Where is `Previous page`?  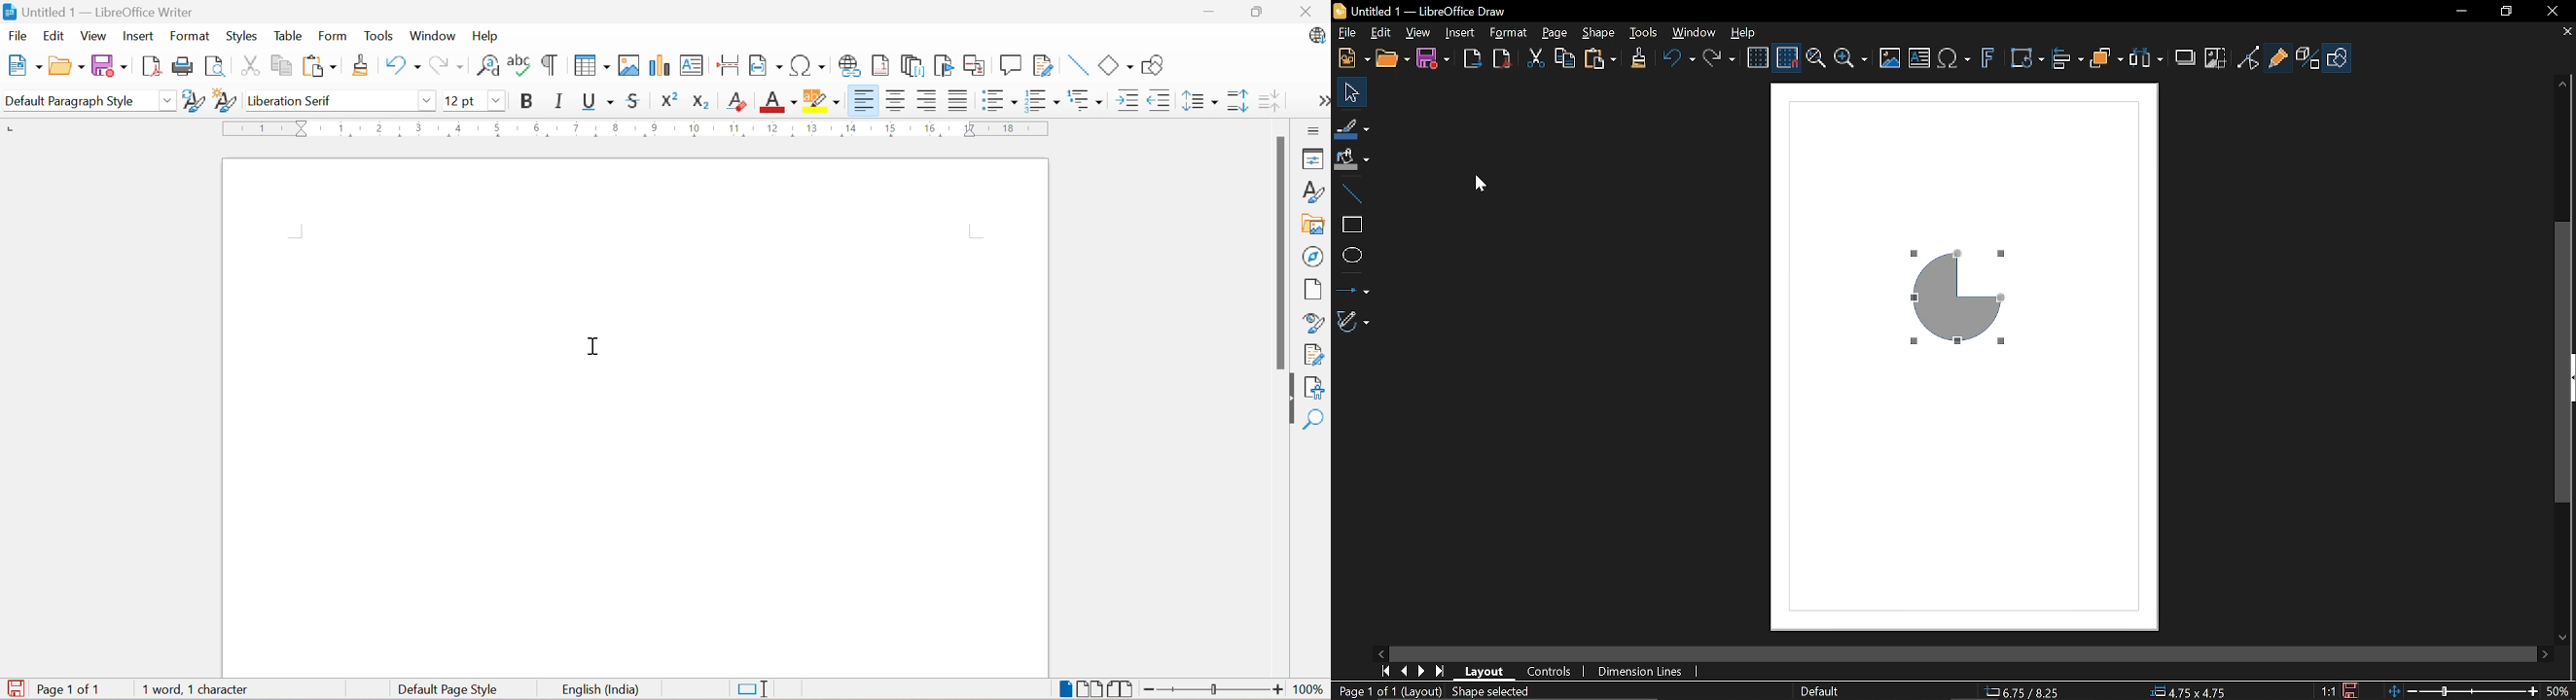 Previous page is located at coordinates (1407, 669).